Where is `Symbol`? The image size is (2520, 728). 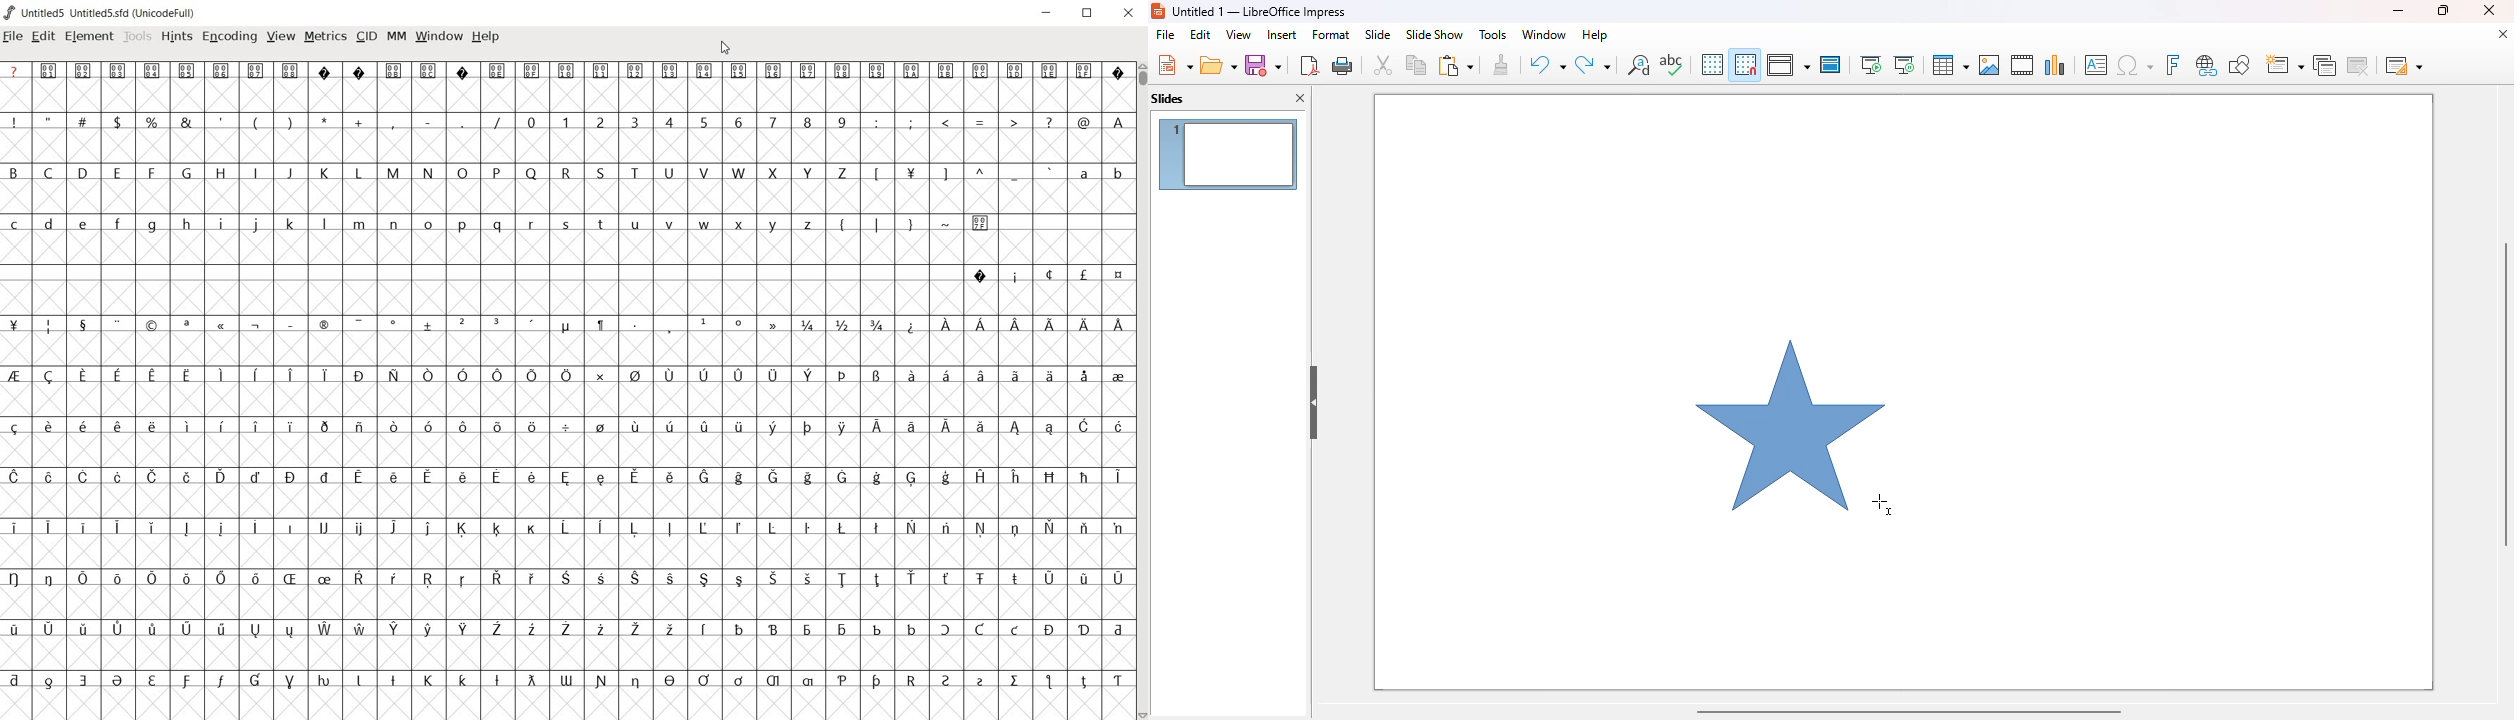 Symbol is located at coordinates (569, 325).